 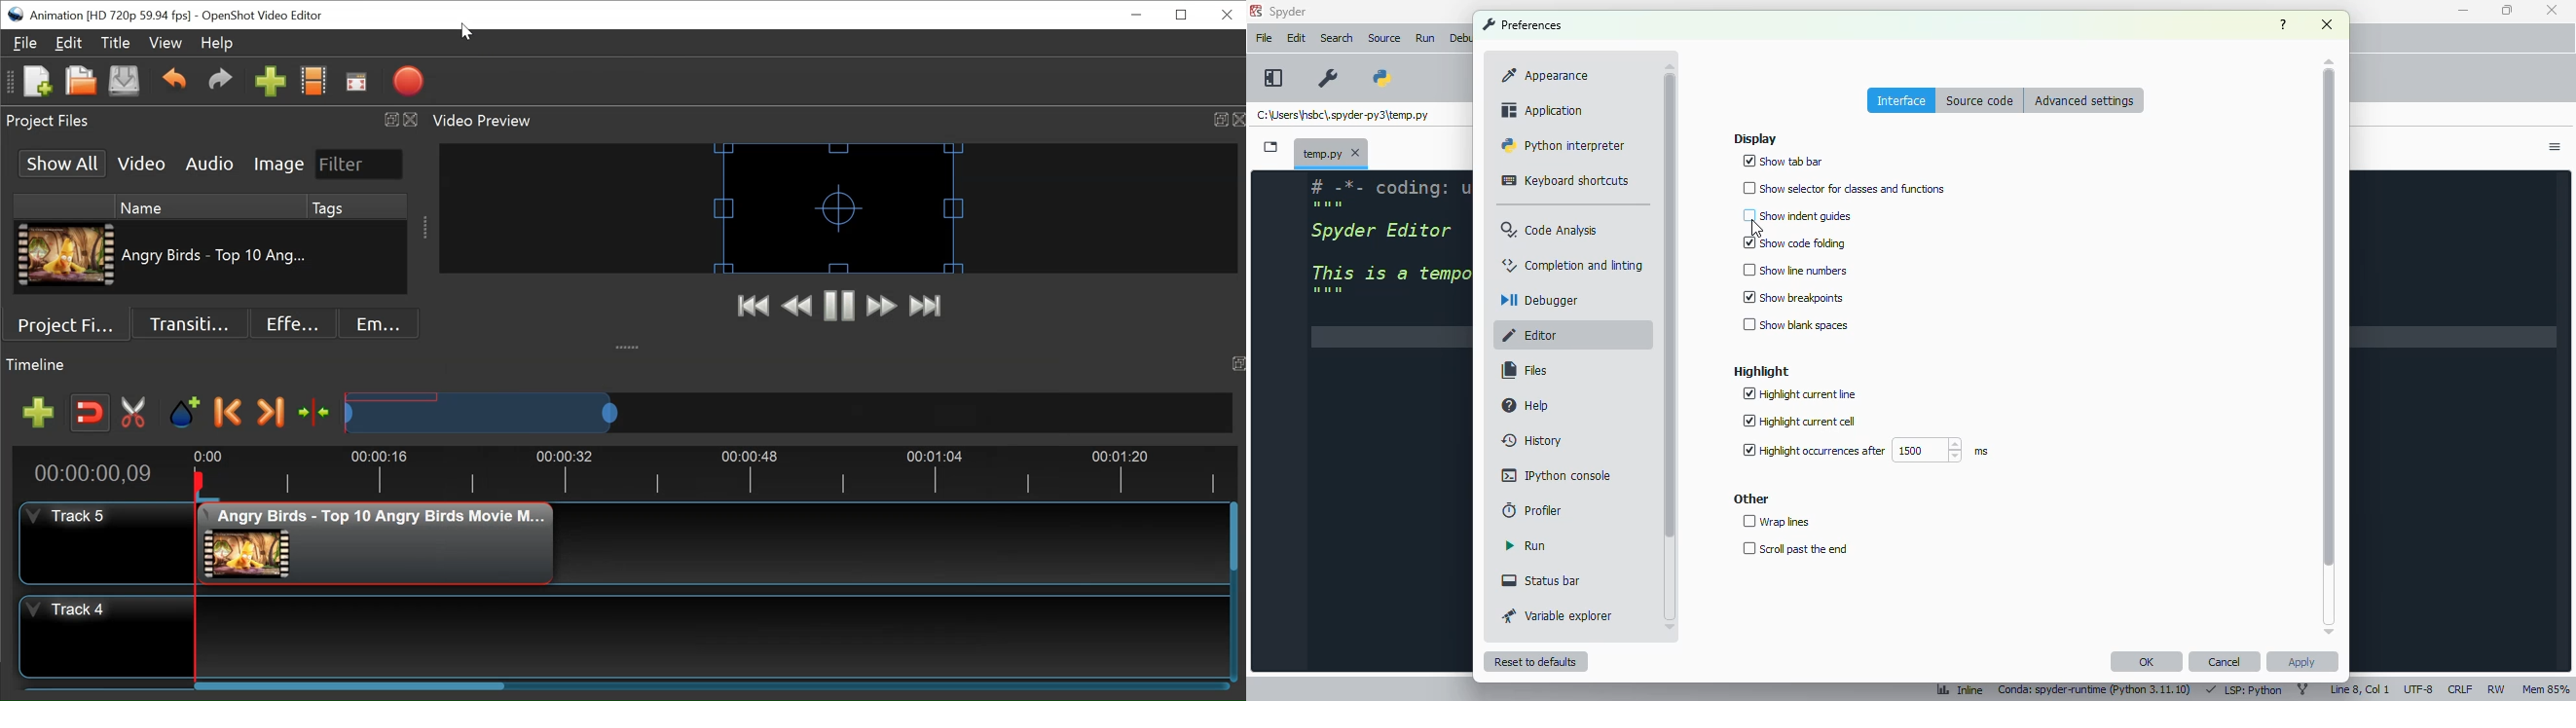 What do you see at coordinates (212, 163) in the screenshot?
I see `Audio` at bounding box center [212, 163].